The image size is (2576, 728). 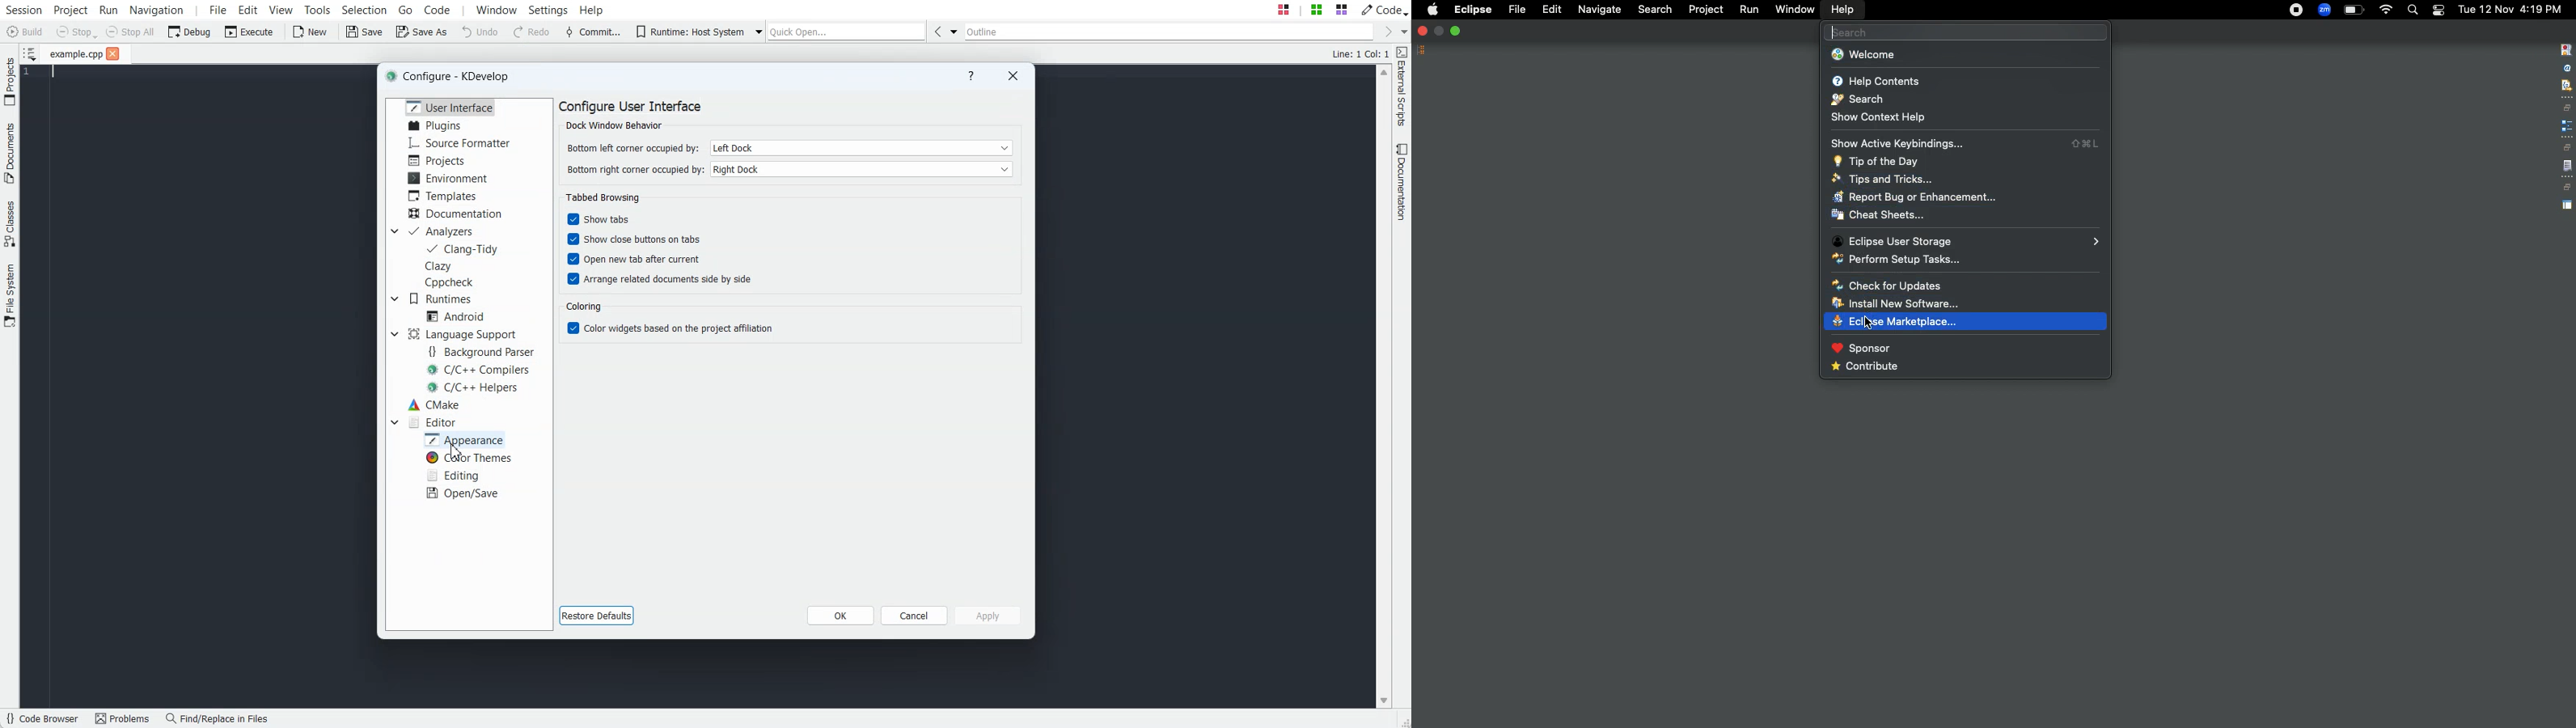 What do you see at coordinates (464, 249) in the screenshot?
I see `Clang-Tidy` at bounding box center [464, 249].